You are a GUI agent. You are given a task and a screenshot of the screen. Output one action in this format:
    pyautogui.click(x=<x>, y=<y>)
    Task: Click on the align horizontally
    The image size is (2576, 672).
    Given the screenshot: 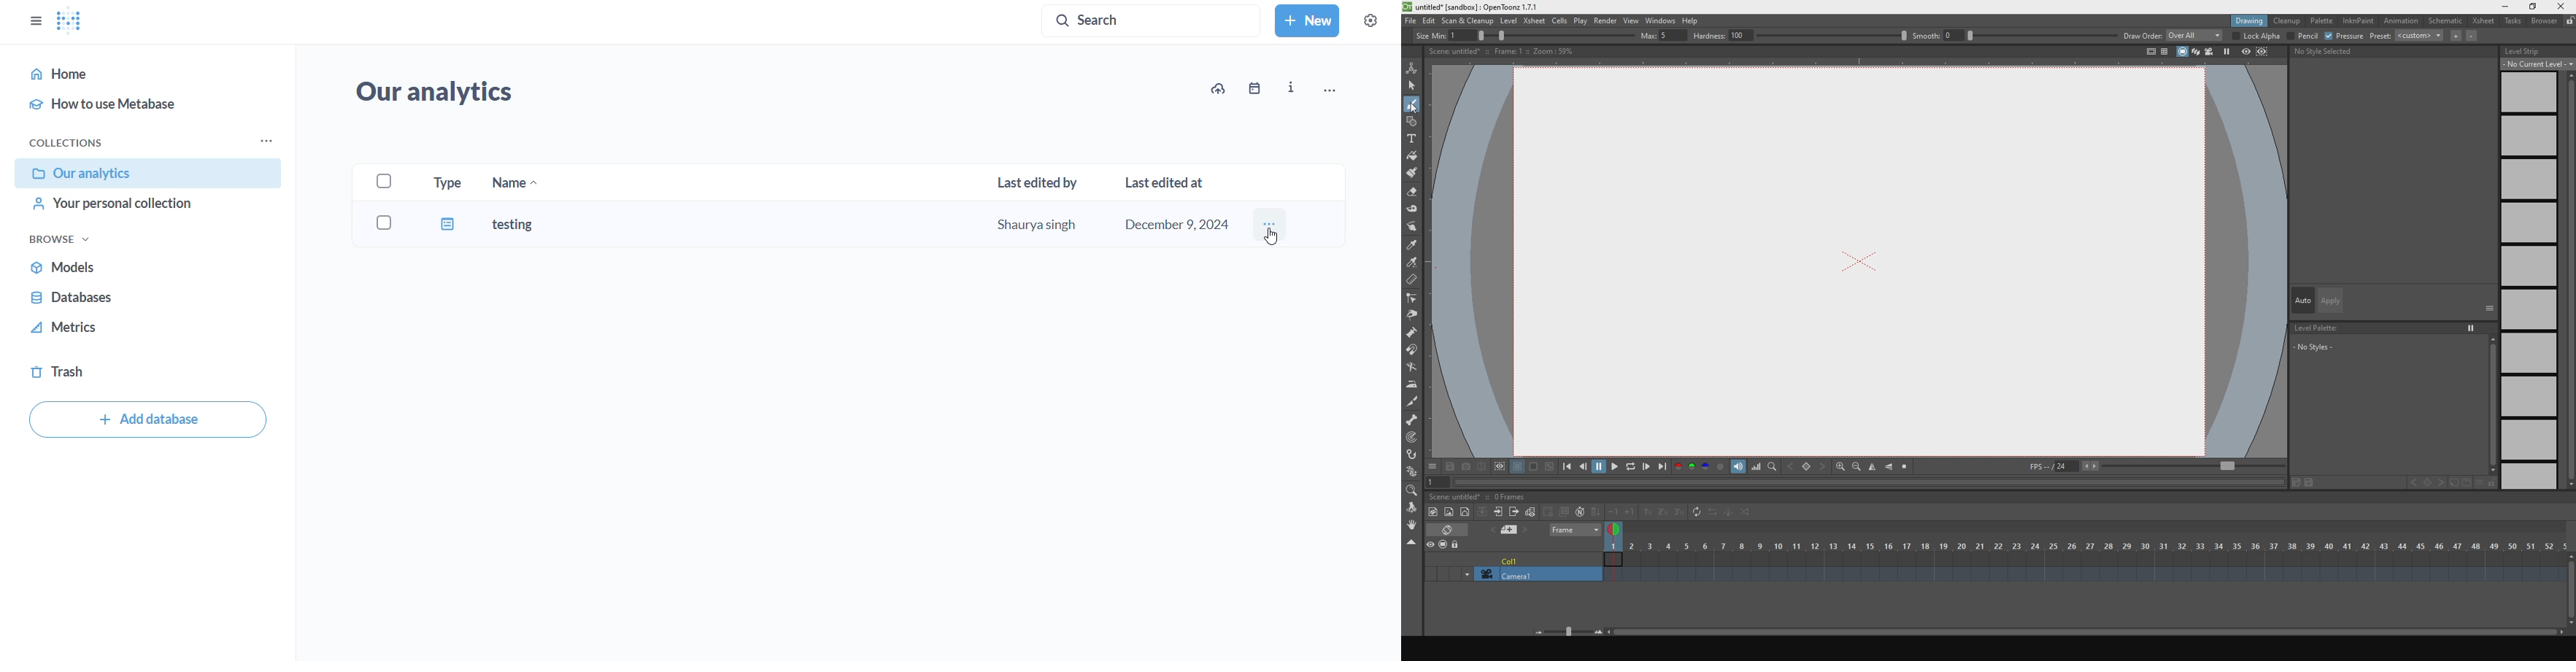 What is the action you would take?
    pyautogui.click(x=1890, y=468)
    